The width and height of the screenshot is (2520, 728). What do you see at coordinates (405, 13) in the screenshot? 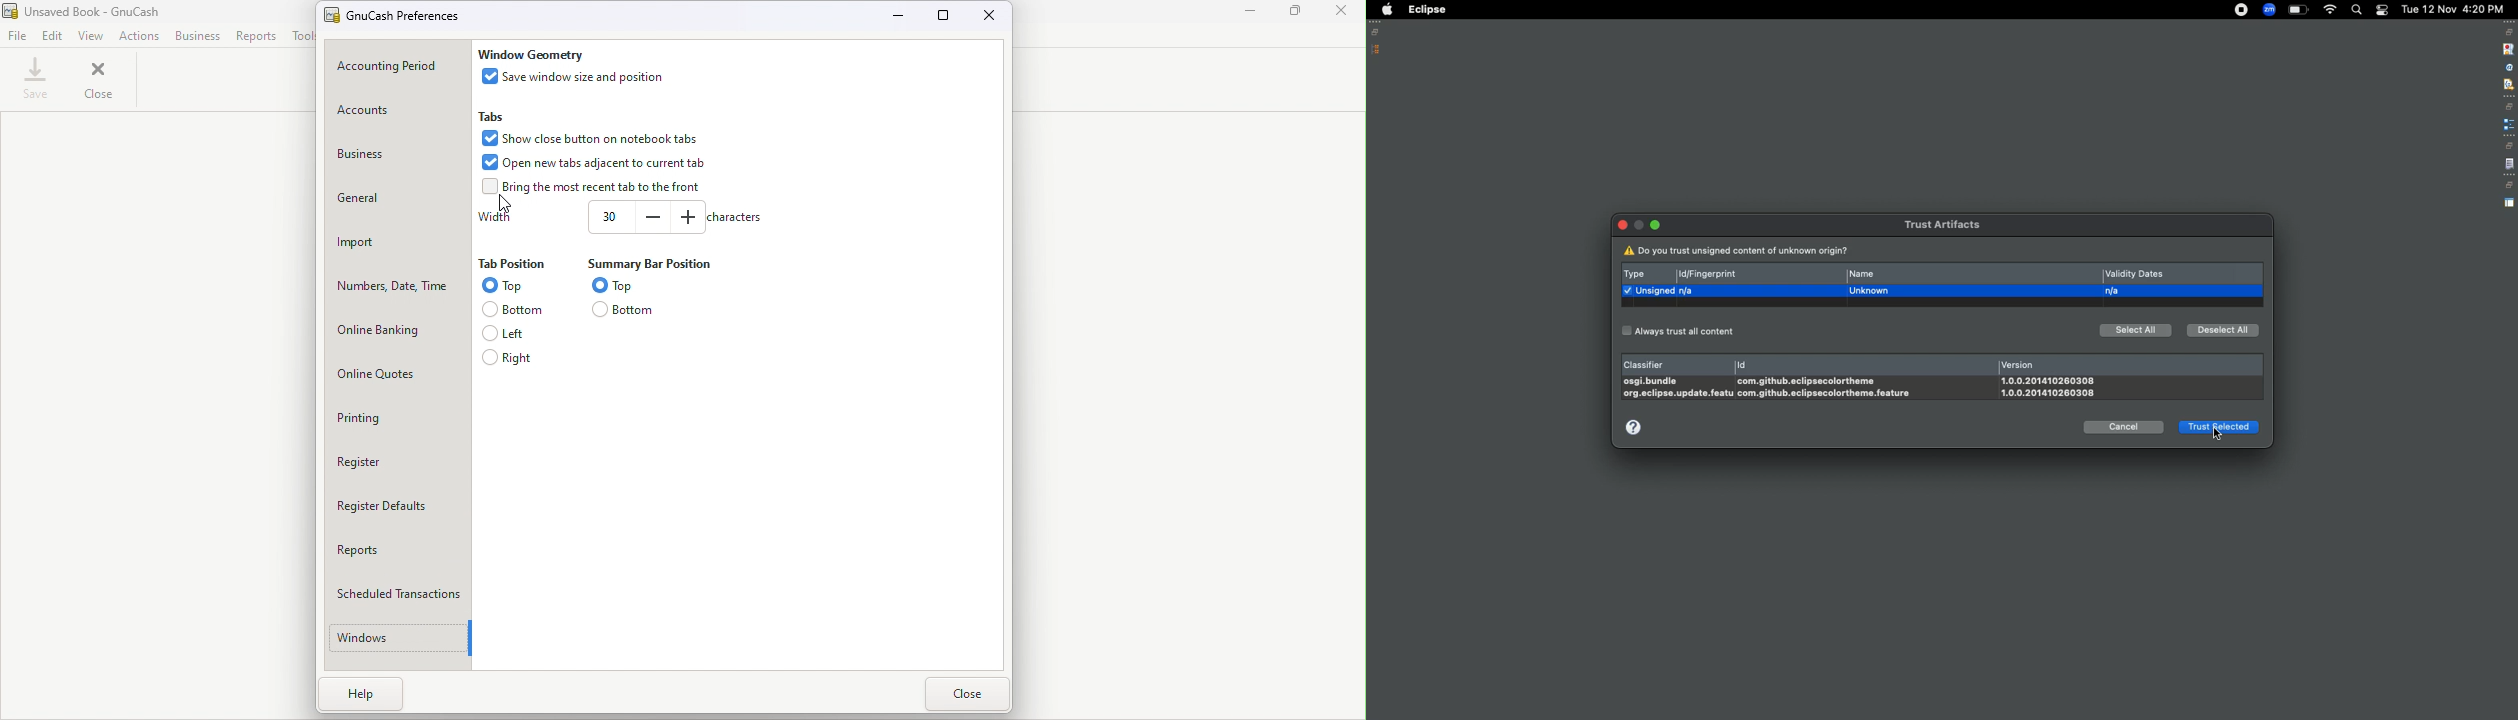
I see `File name` at bounding box center [405, 13].